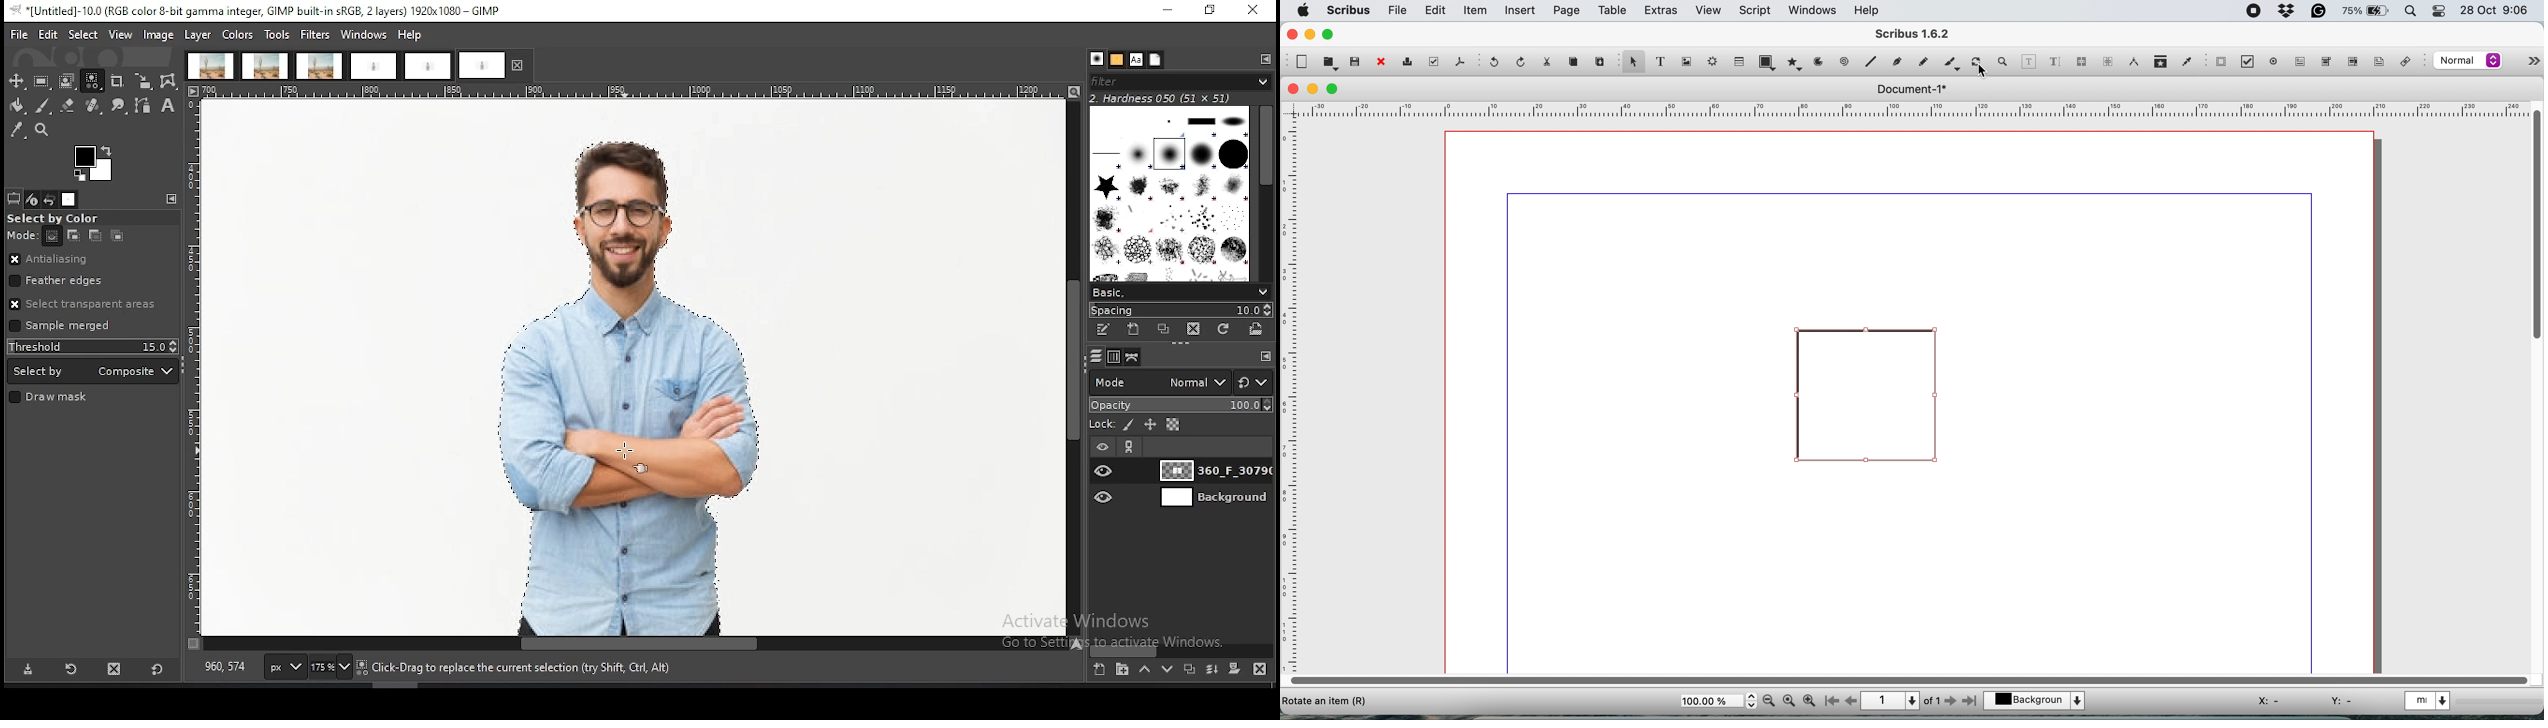 The width and height of the screenshot is (2548, 728). I want to click on scroll bar, so click(628, 644).